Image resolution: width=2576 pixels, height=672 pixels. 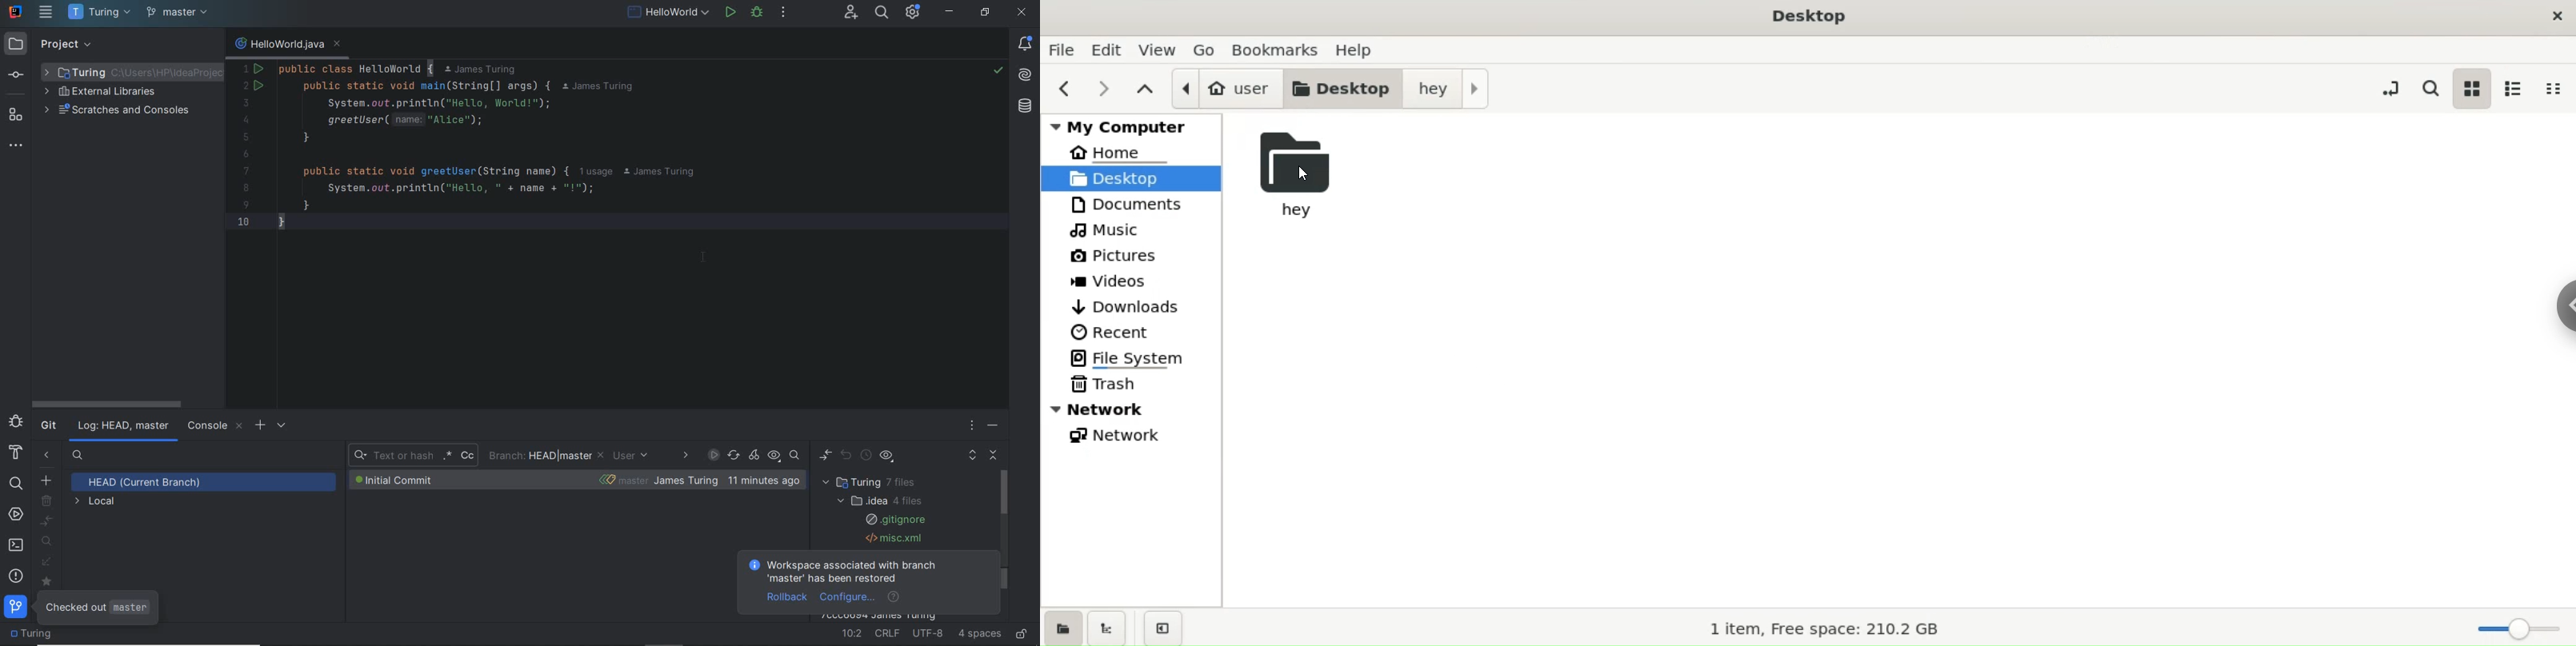 I want to click on mark/unmark favorites, so click(x=49, y=582).